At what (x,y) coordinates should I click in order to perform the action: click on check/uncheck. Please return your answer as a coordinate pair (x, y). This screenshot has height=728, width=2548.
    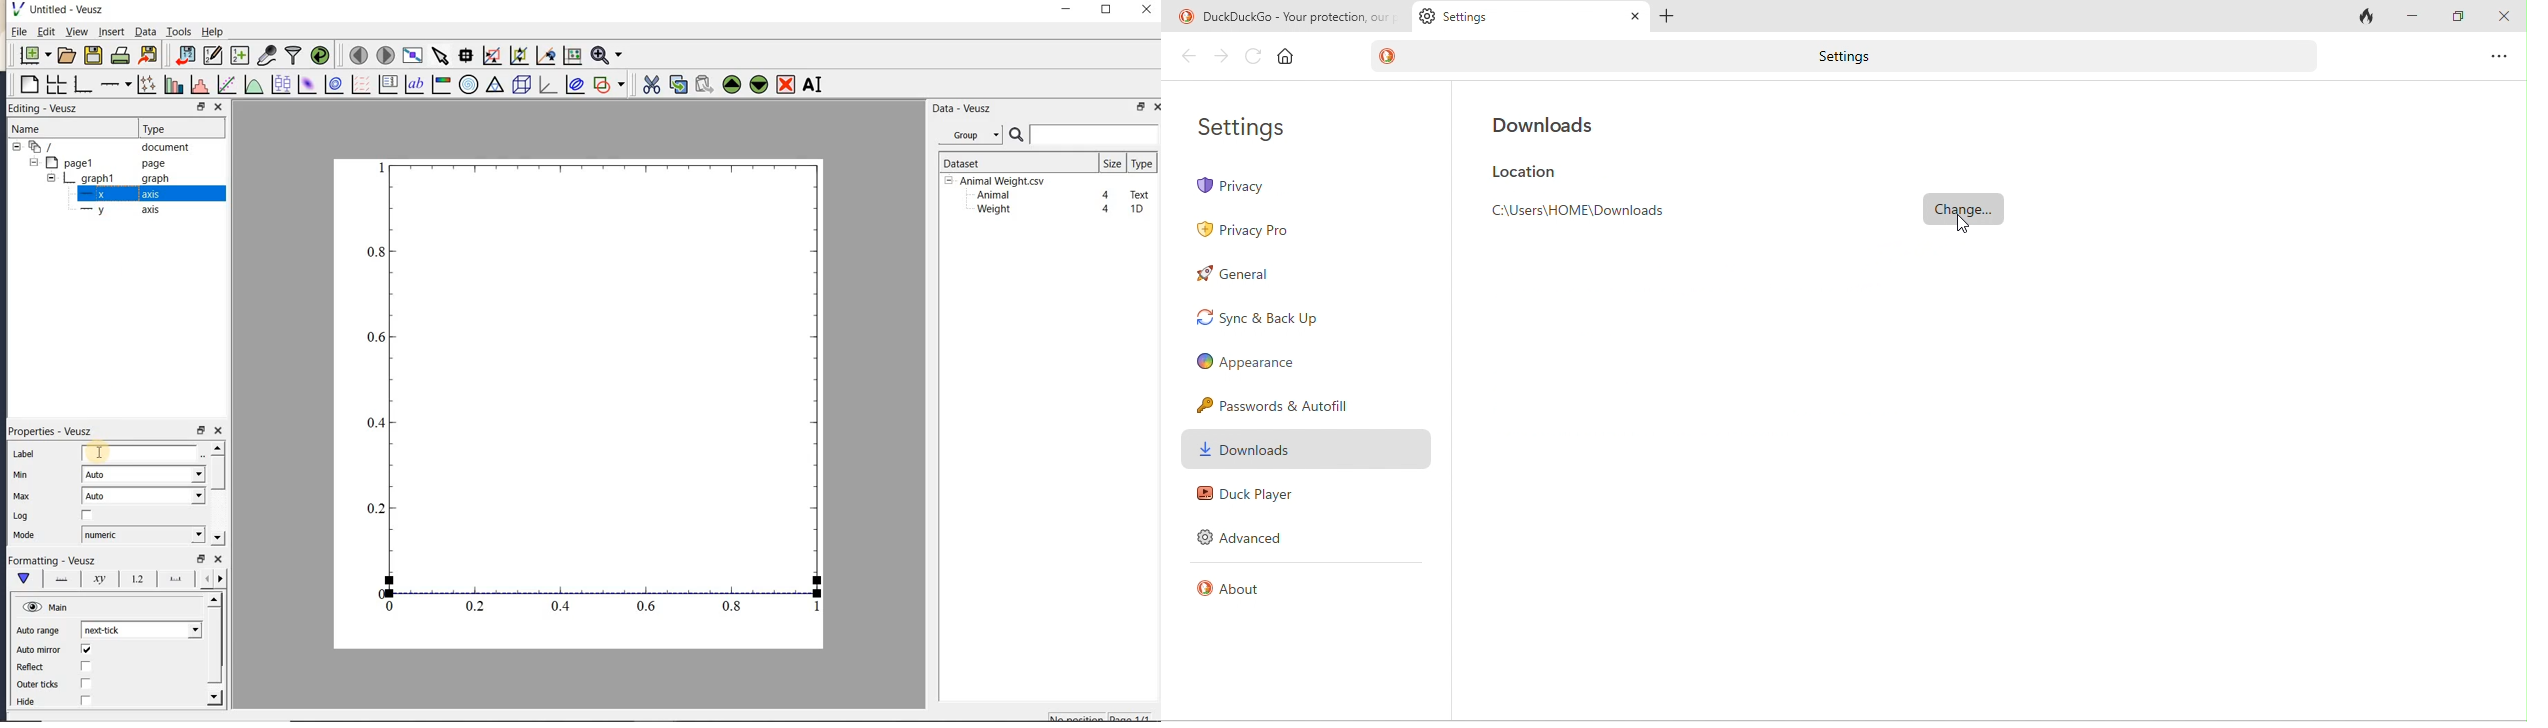
    Looking at the image, I should click on (86, 649).